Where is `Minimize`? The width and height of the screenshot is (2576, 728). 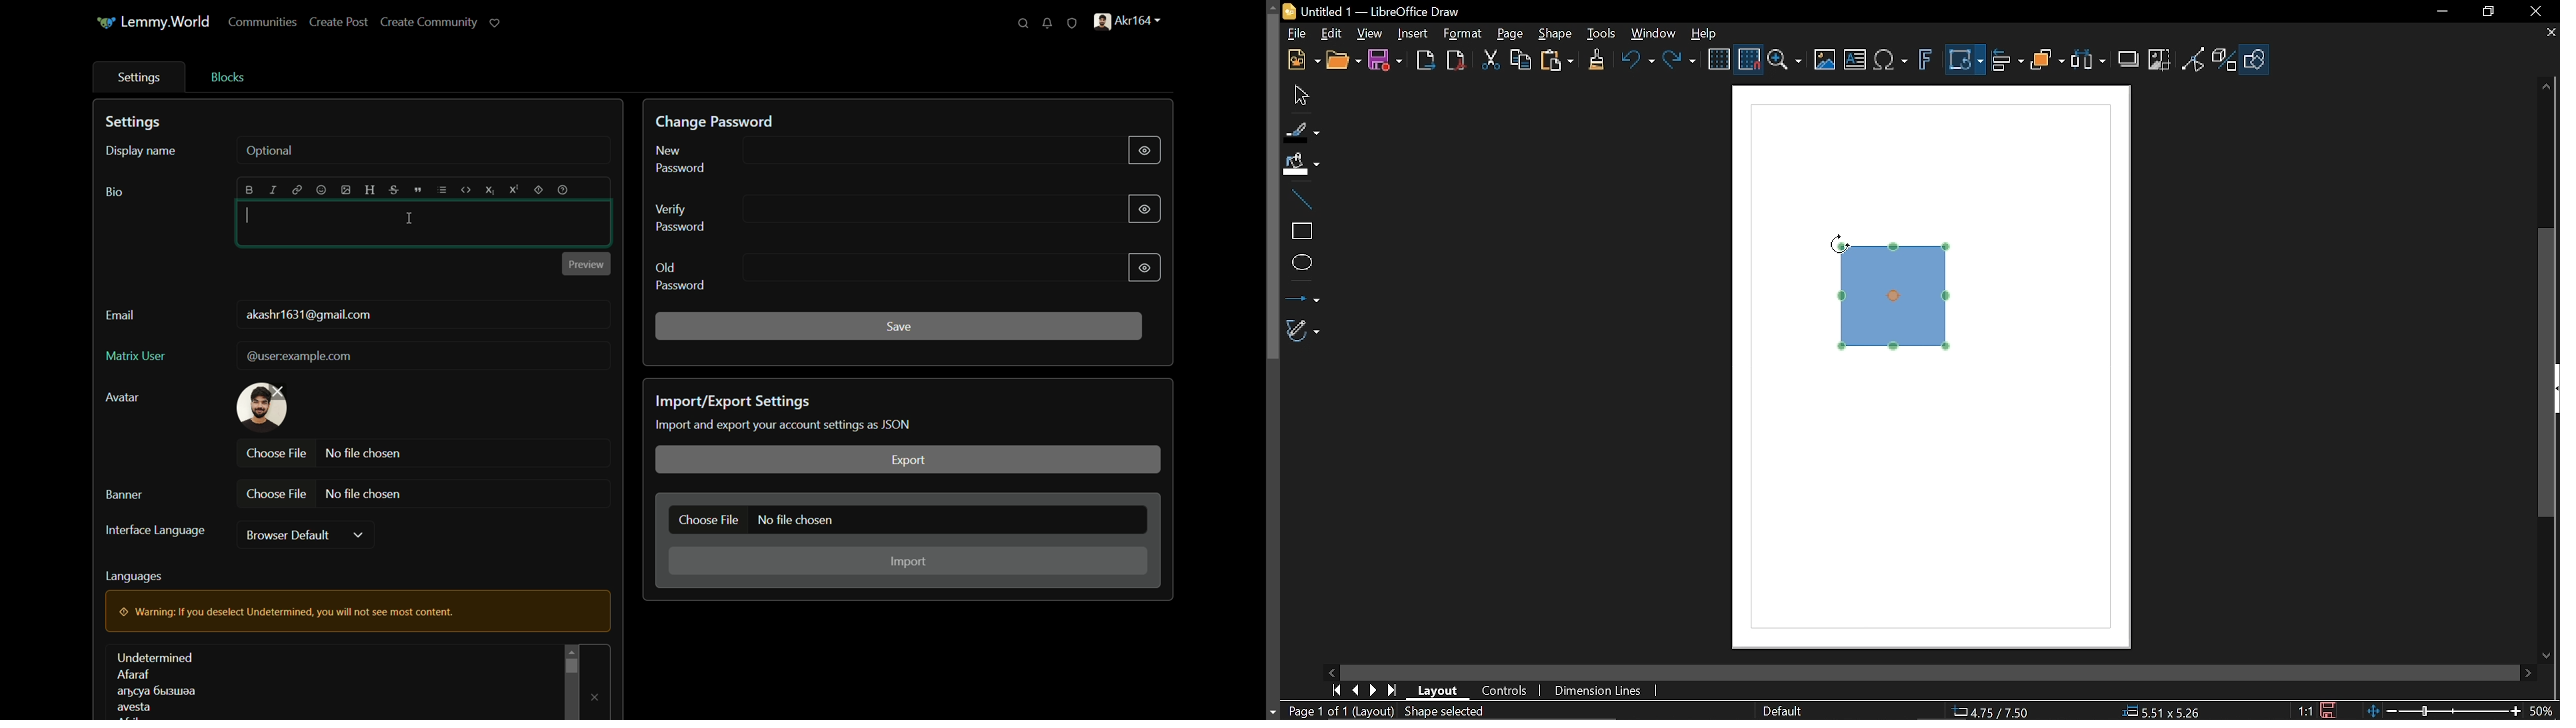
Minimize is located at coordinates (2440, 11).